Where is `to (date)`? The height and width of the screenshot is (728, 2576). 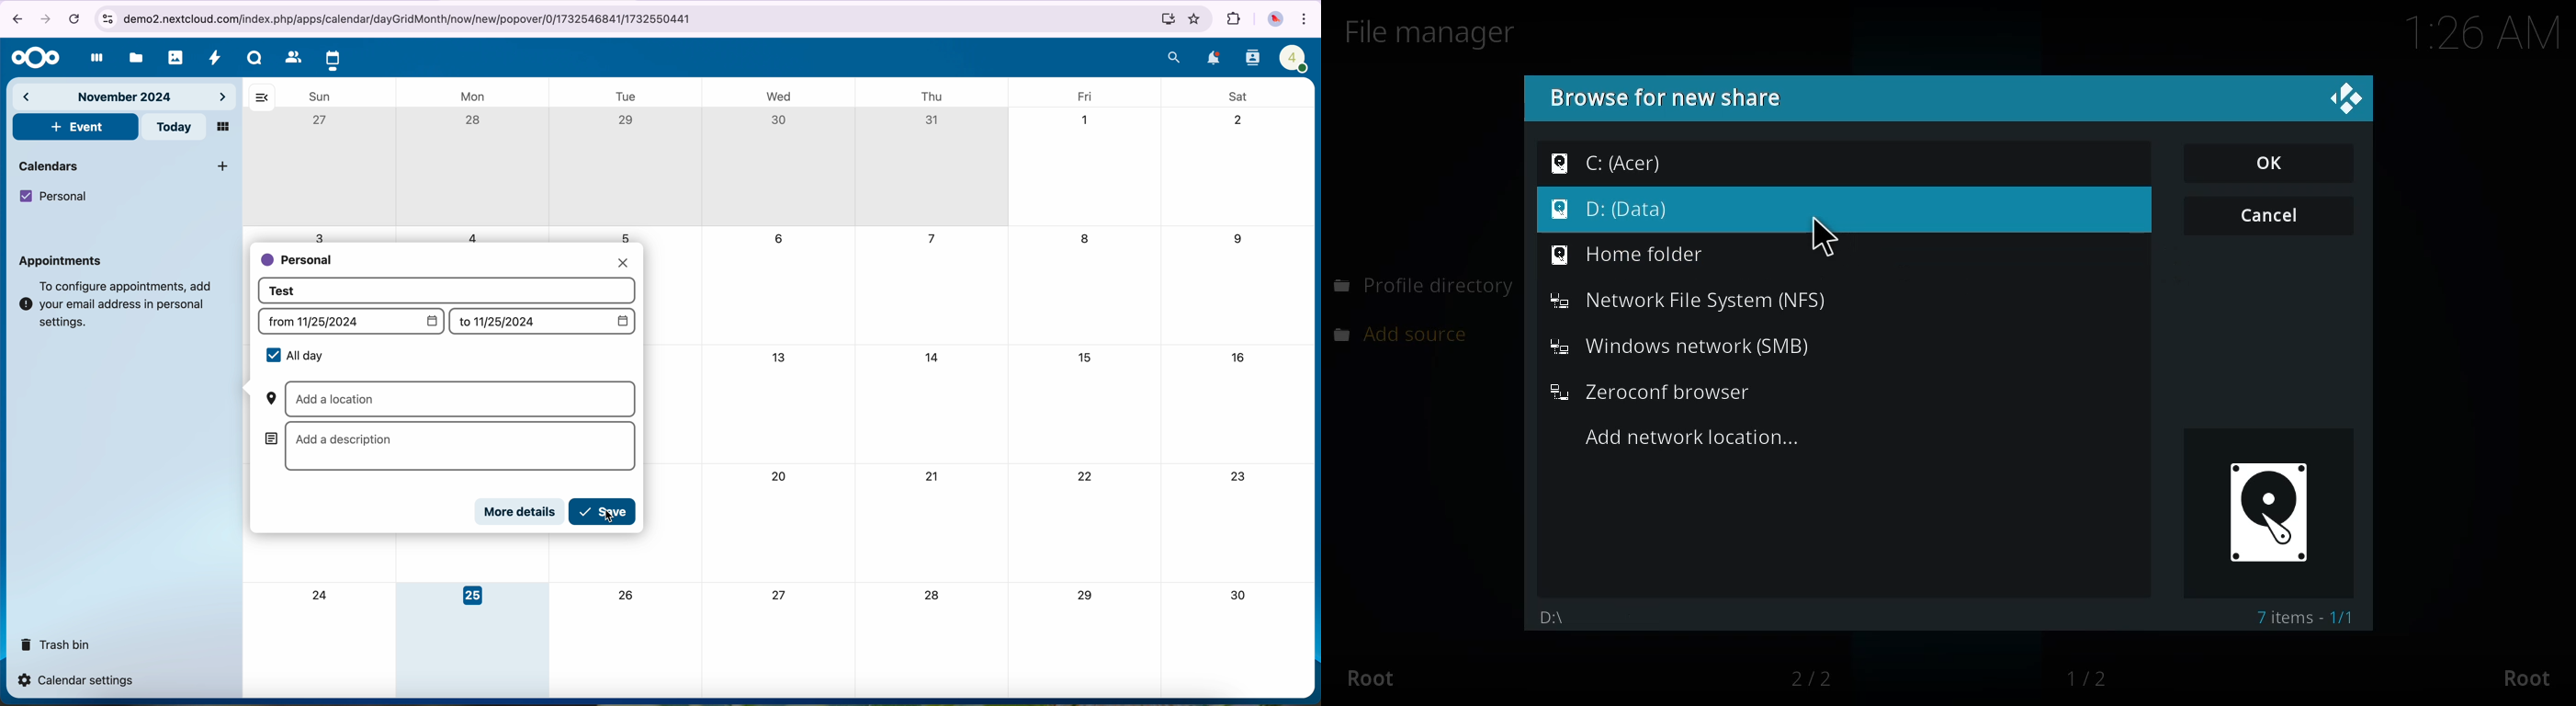 to (date) is located at coordinates (544, 322).